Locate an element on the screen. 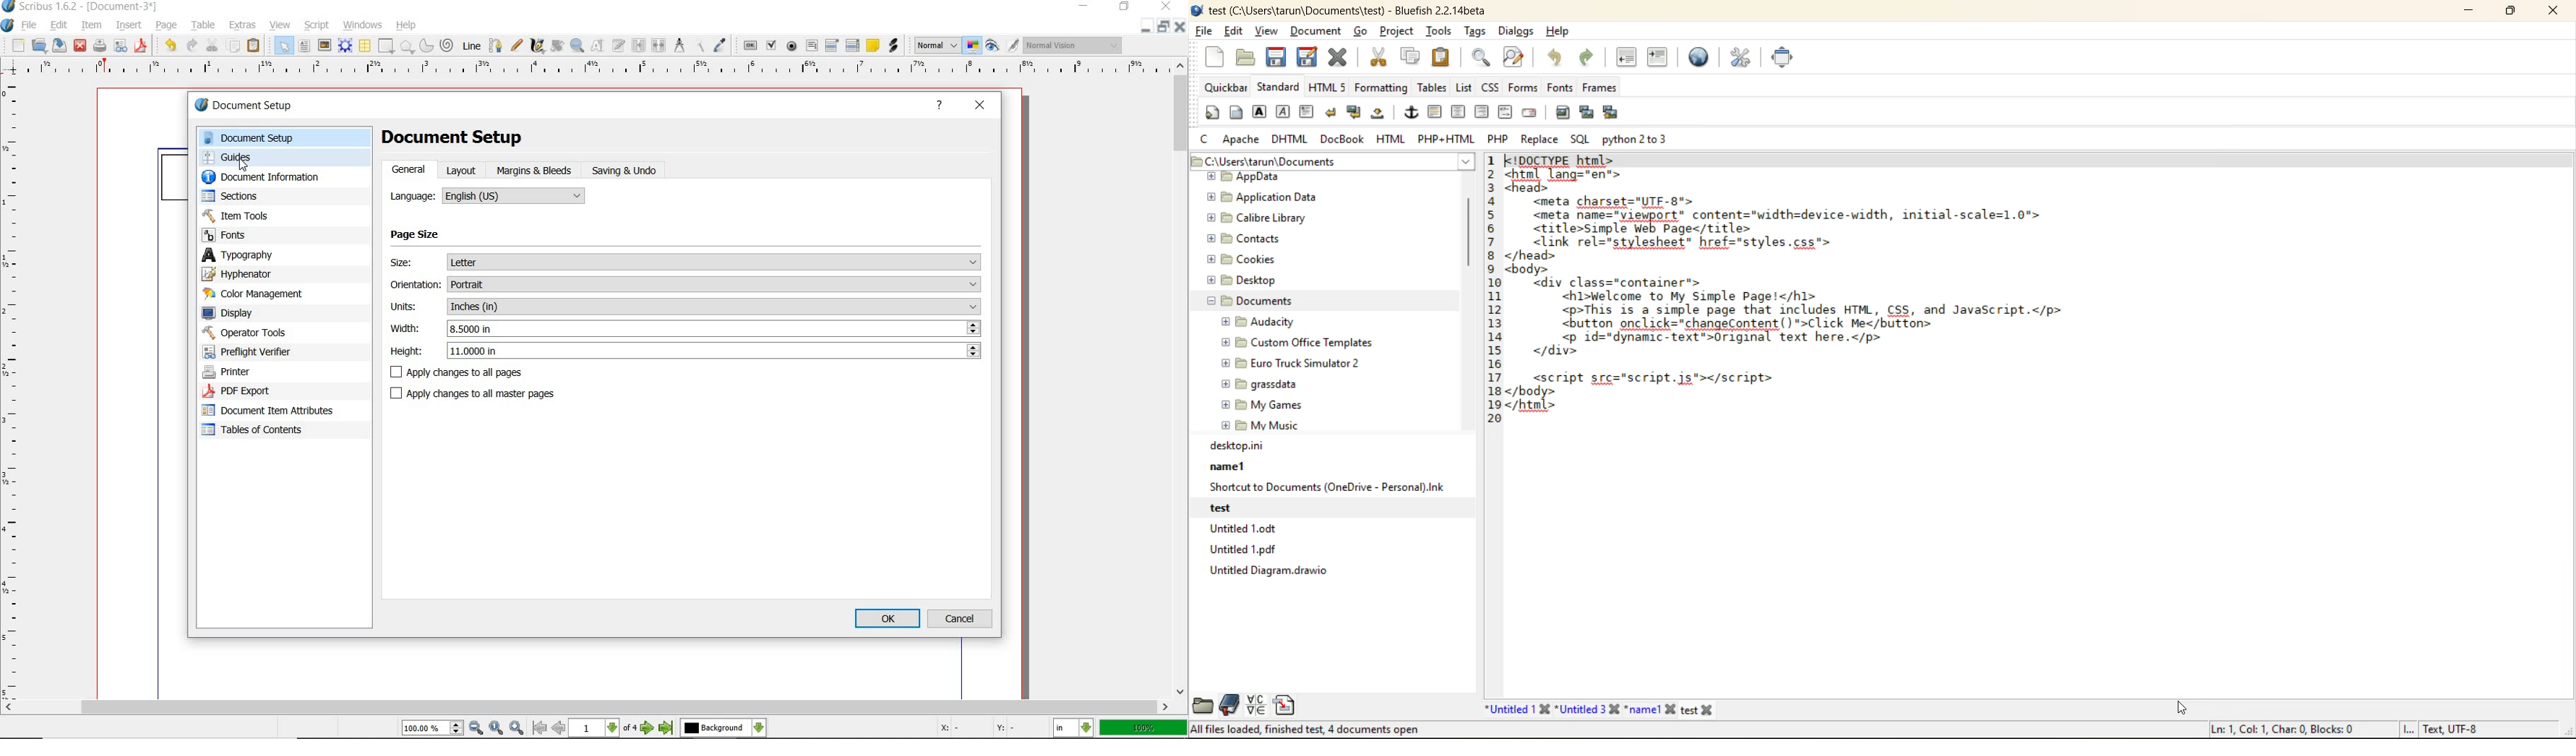 This screenshot has height=756, width=2576. preview mode is located at coordinates (1003, 45).